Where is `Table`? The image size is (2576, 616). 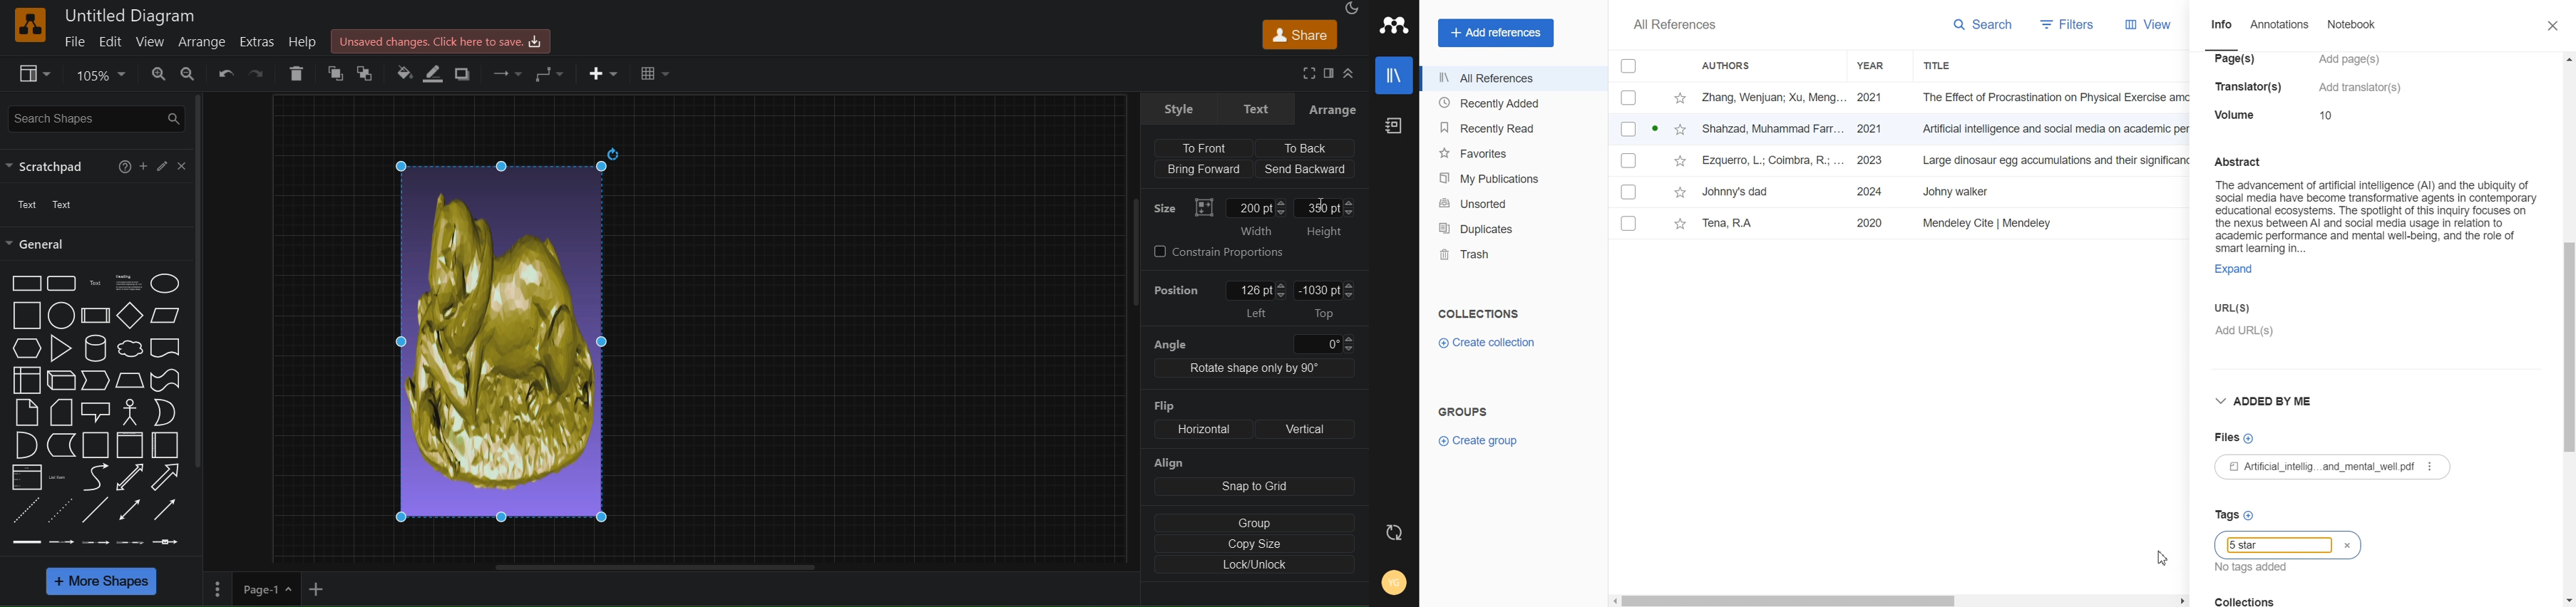 Table is located at coordinates (653, 75).